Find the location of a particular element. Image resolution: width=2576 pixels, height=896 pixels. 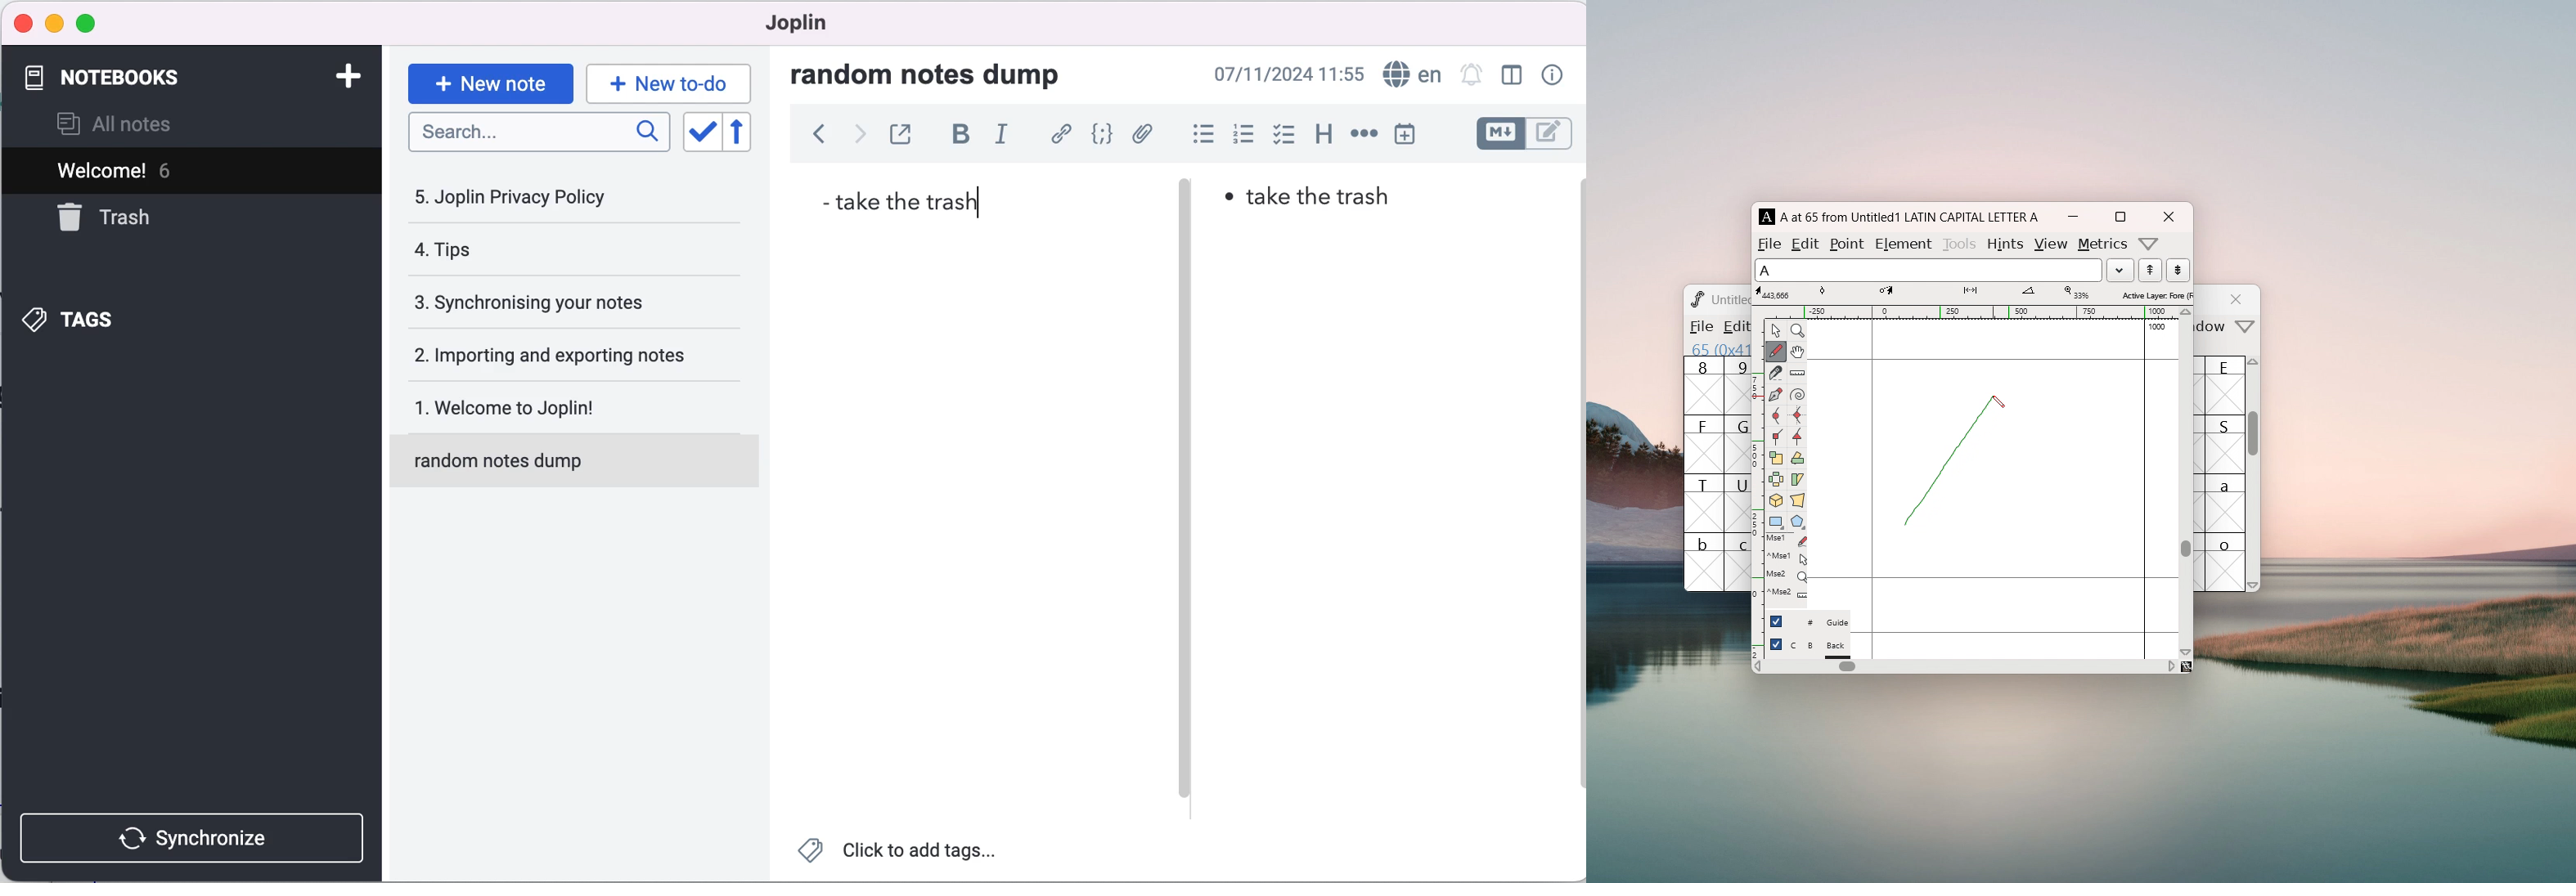

left side bearing is located at coordinates (1872, 488).